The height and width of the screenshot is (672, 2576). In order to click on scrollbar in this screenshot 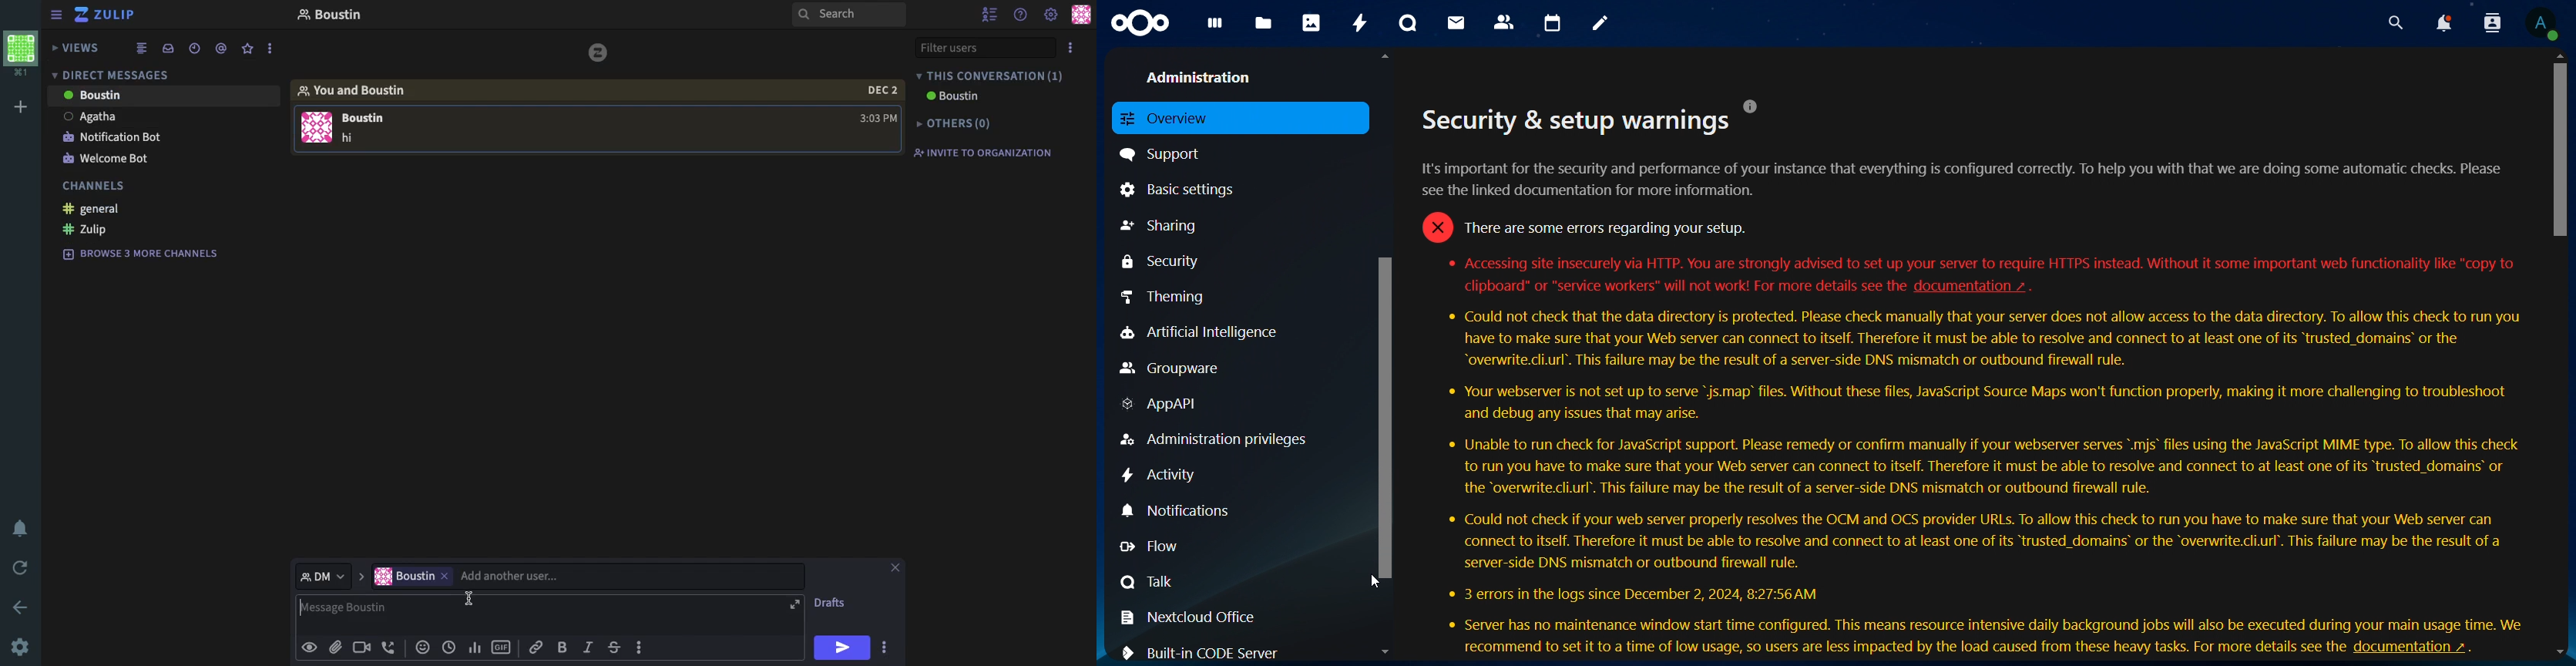, I will do `click(1388, 412)`.